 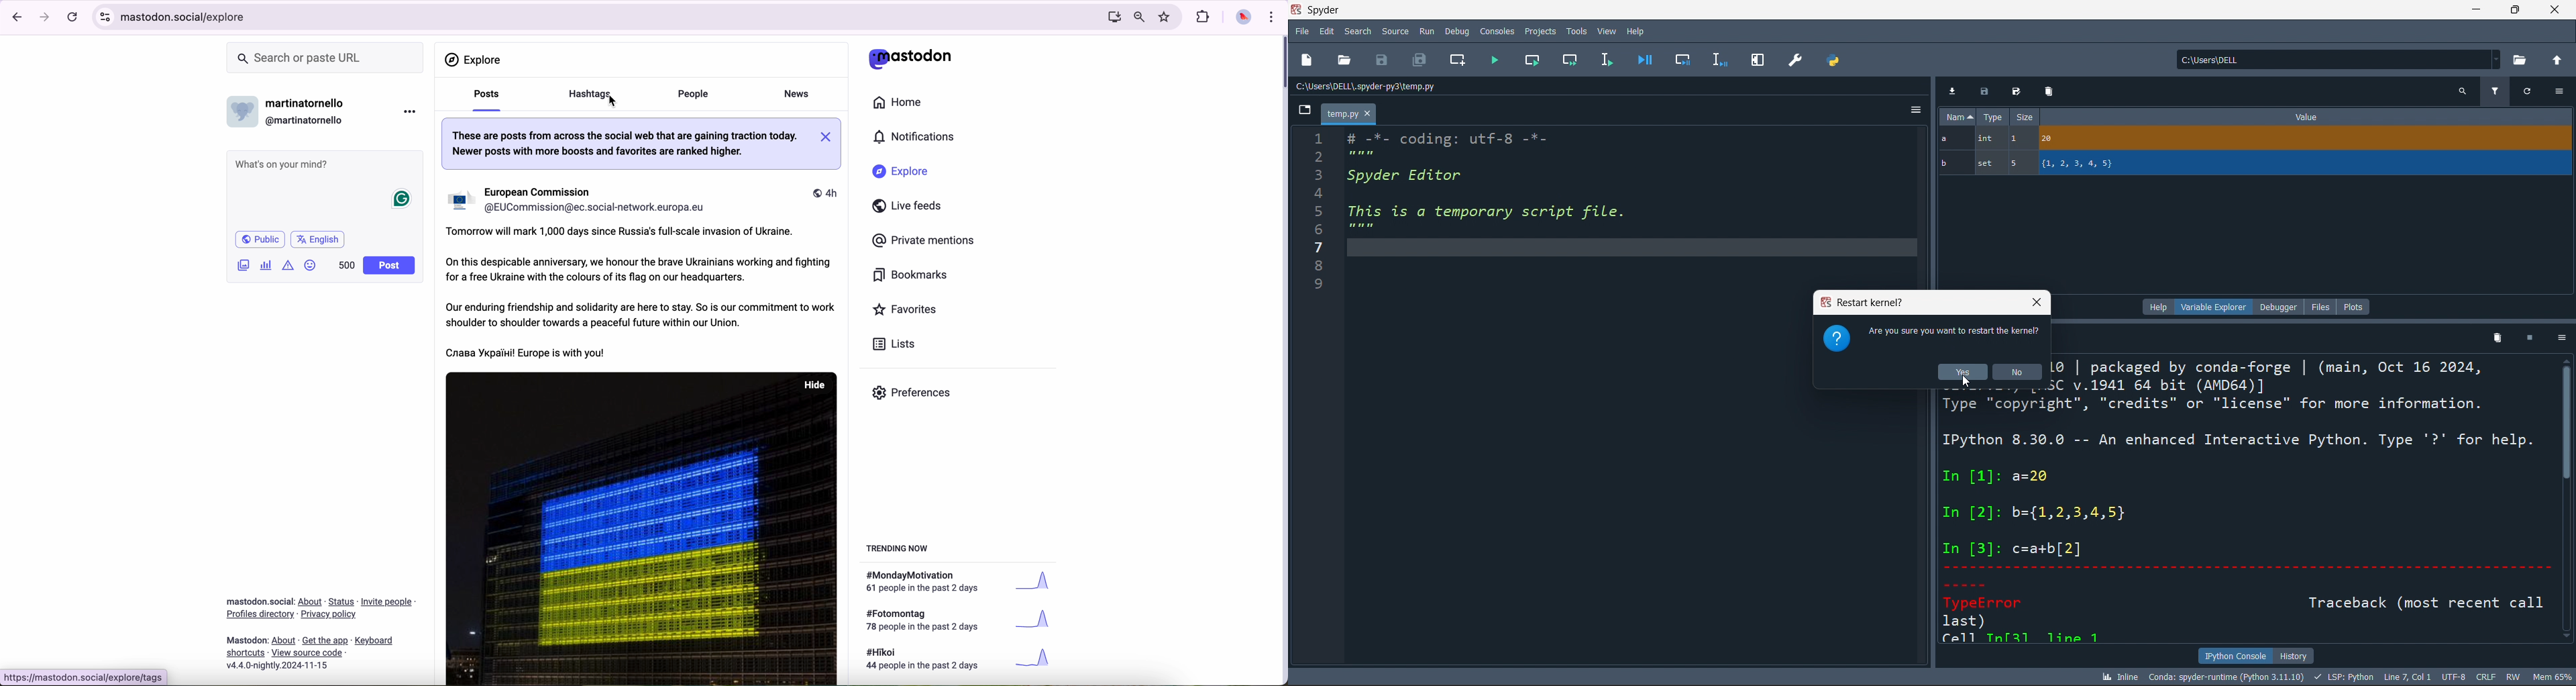 What do you see at coordinates (461, 203) in the screenshot?
I see `profile image` at bounding box center [461, 203].